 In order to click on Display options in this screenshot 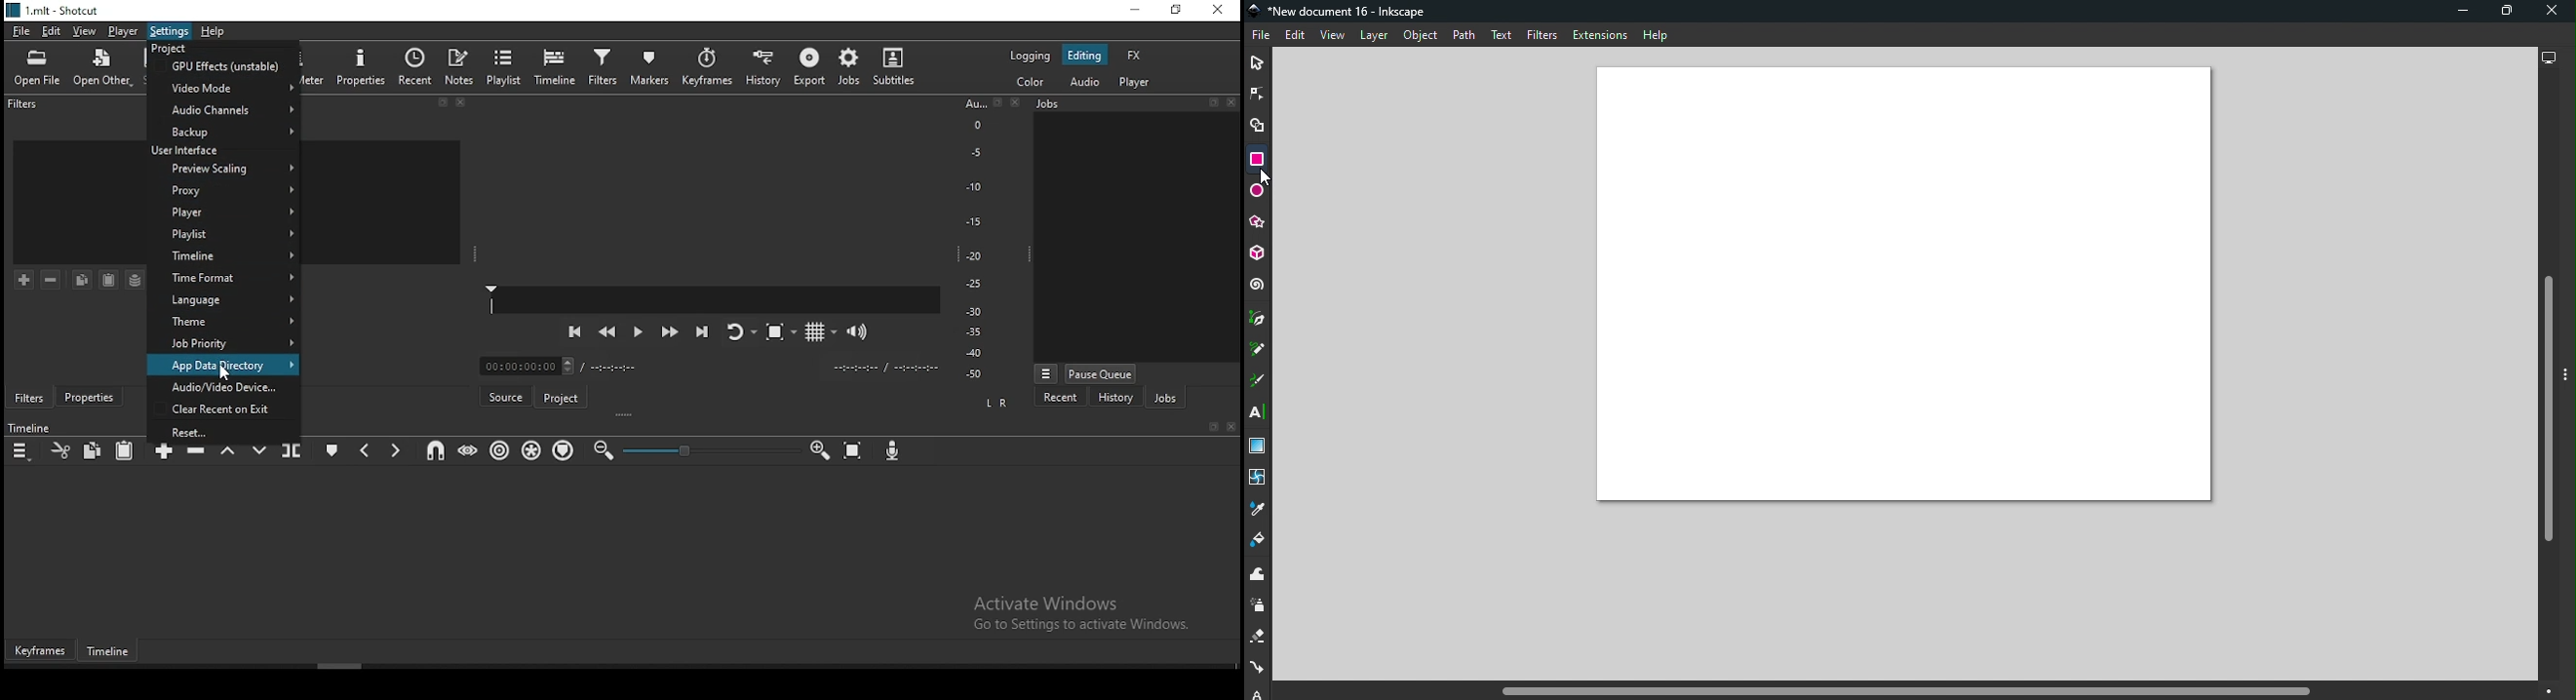, I will do `click(2547, 56)`.